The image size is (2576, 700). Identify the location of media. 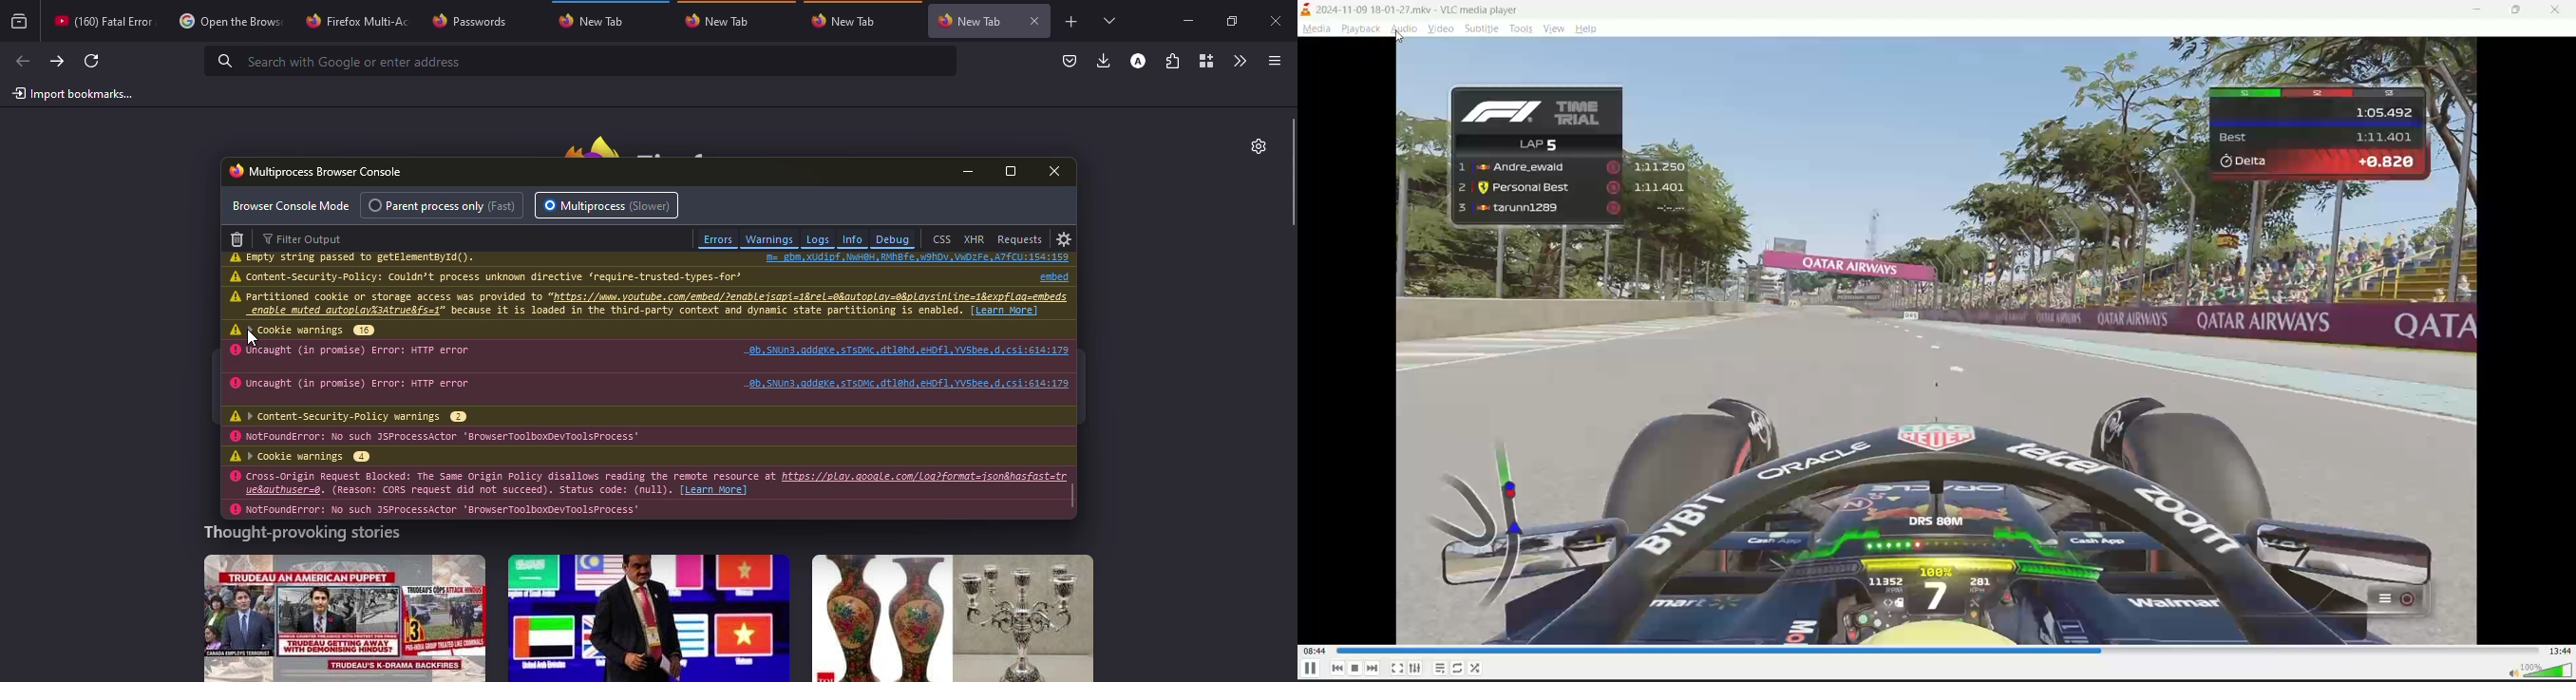
(1317, 29).